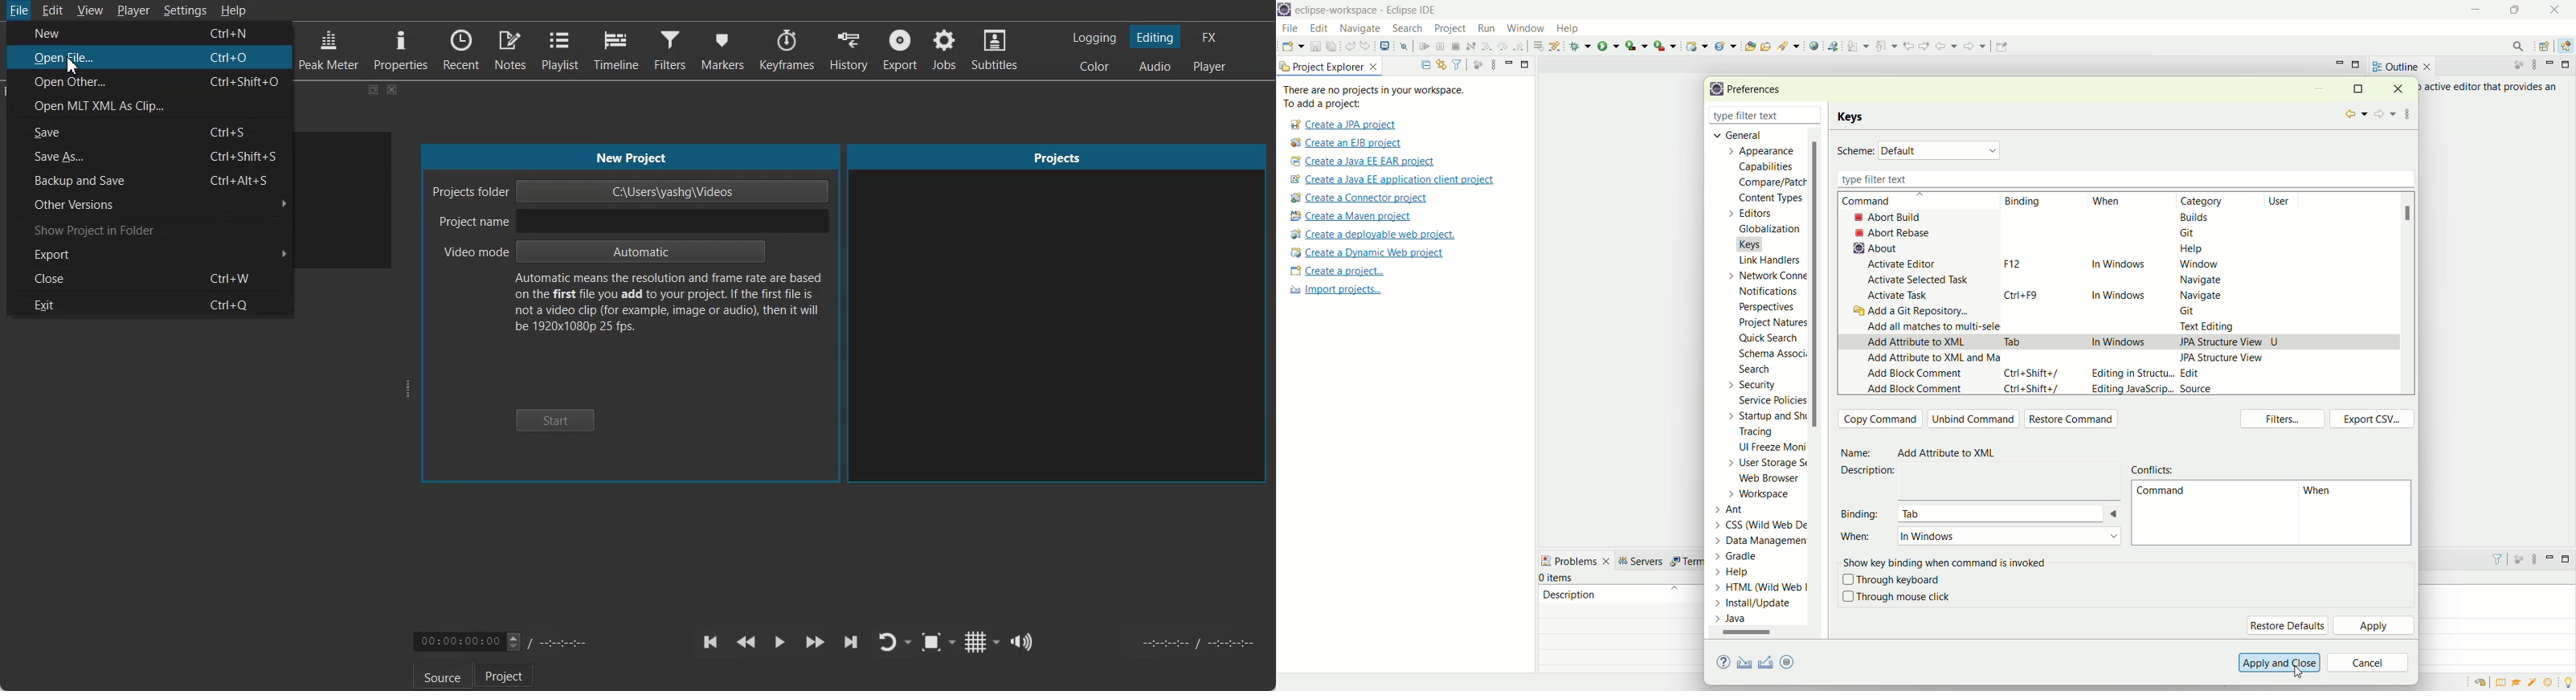  What do you see at coordinates (2198, 280) in the screenshot?
I see `navigate` at bounding box center [2198, 280].